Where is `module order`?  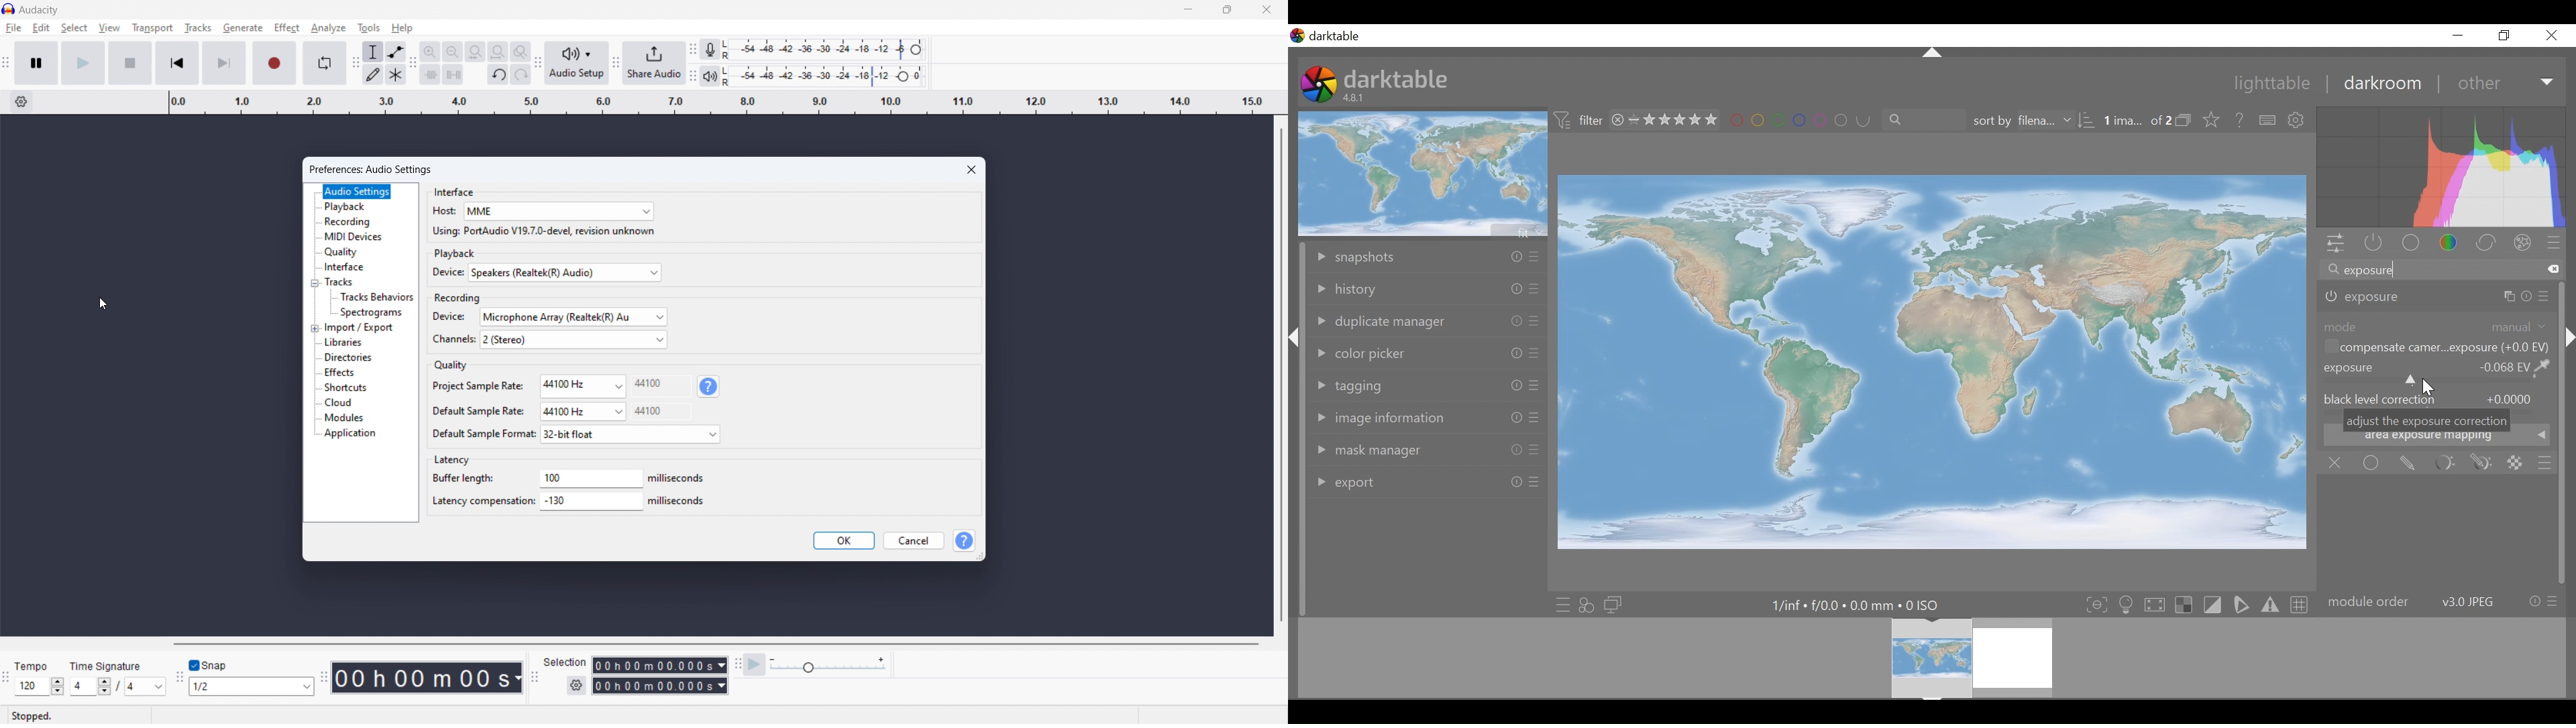
module order is located at coordinates (2442, 601).